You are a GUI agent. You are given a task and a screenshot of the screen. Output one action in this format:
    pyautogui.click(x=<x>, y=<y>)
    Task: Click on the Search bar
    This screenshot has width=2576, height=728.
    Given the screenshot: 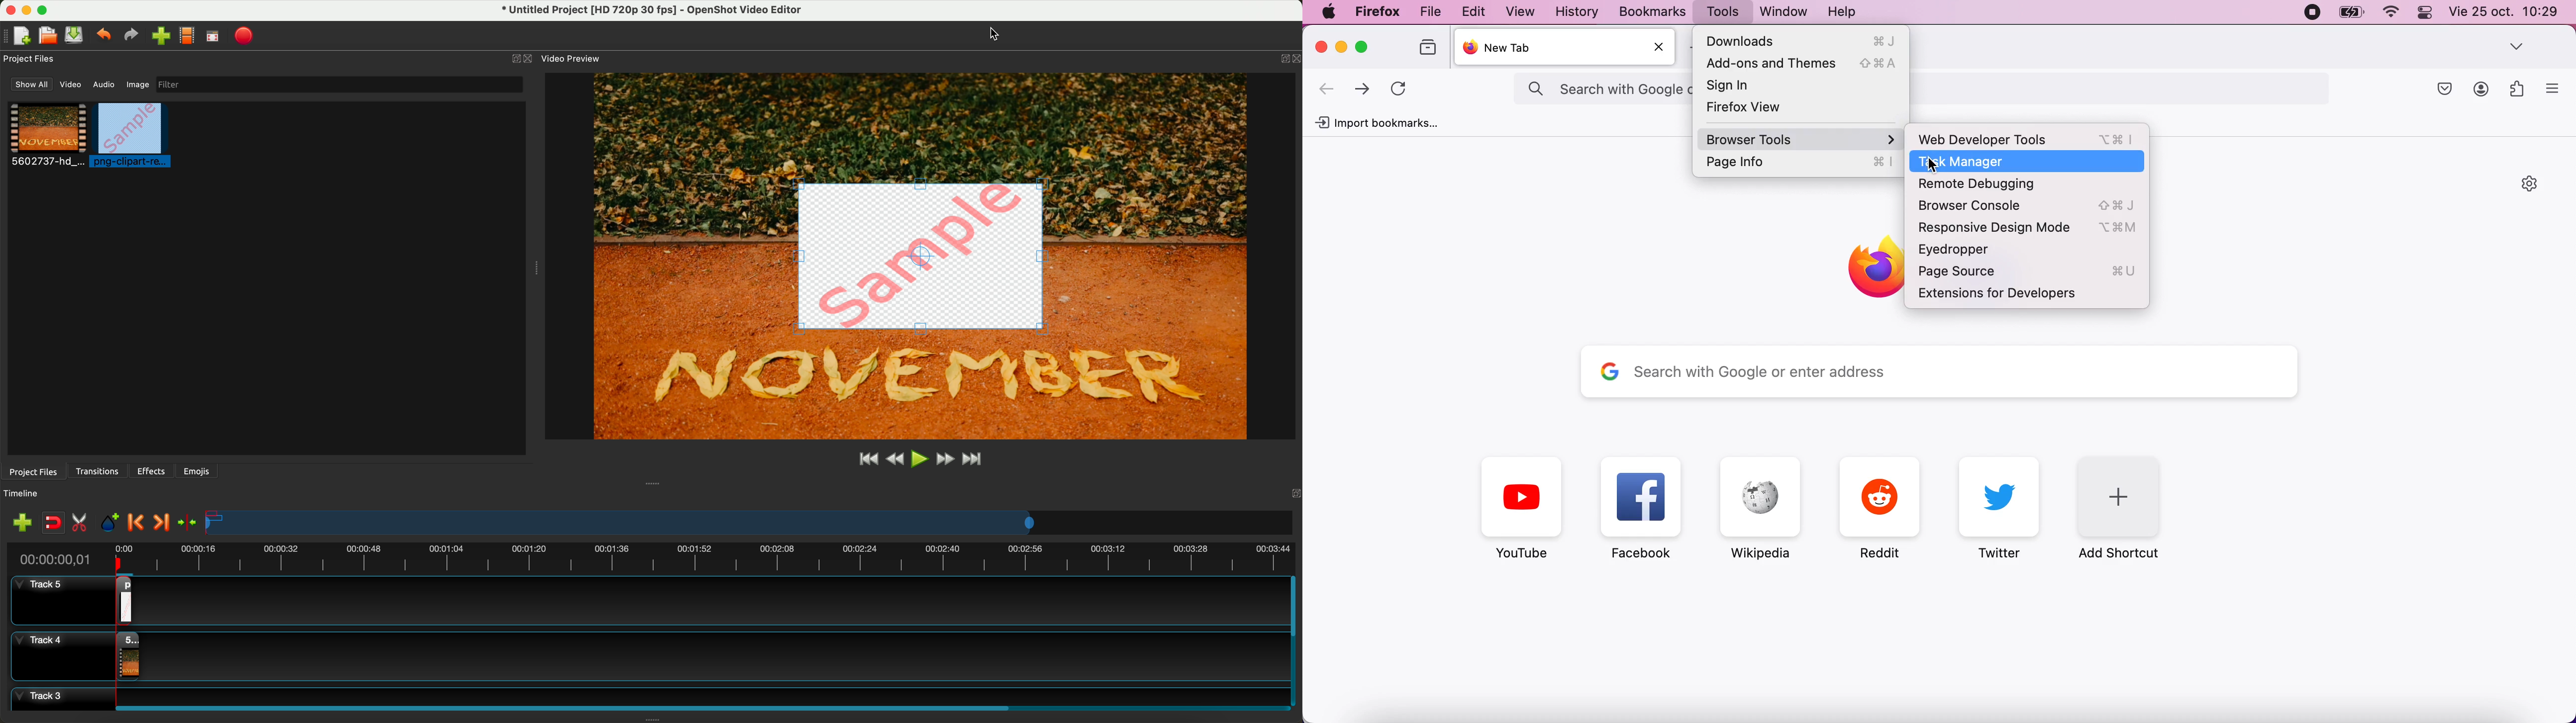 What is the action you would take?
    pyautogui.click(x=1942, y=371)
    